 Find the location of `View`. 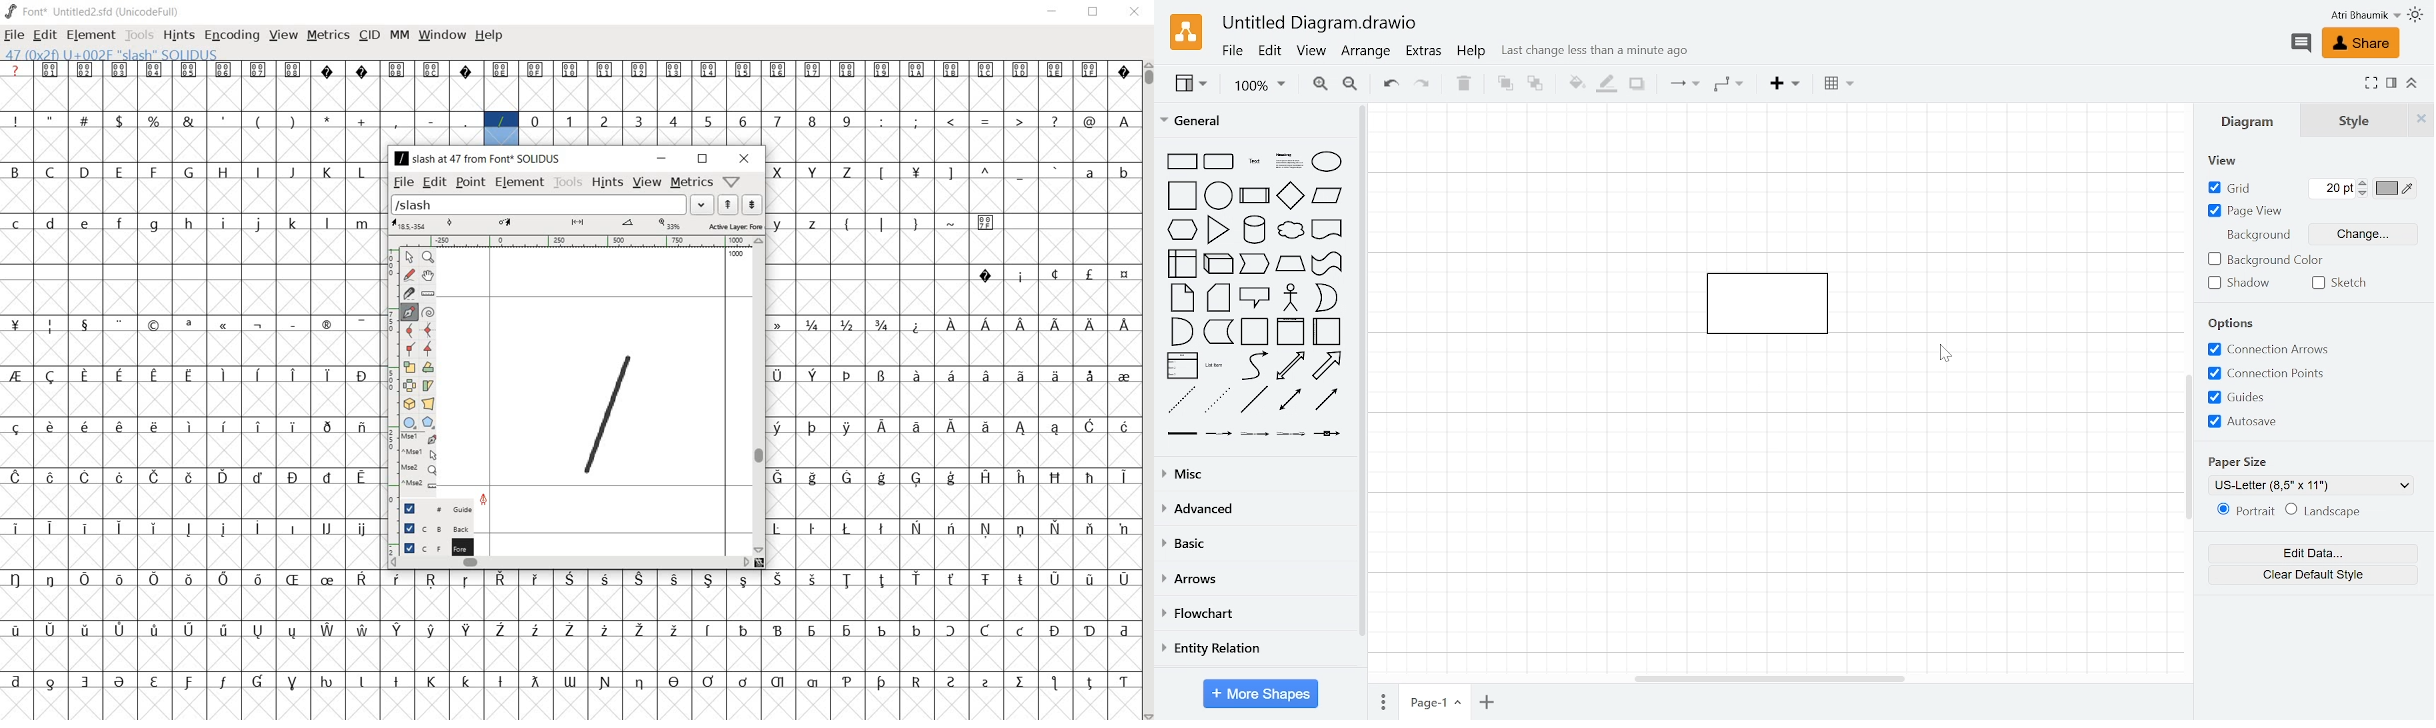

View is located at coordinates (1192, 86).